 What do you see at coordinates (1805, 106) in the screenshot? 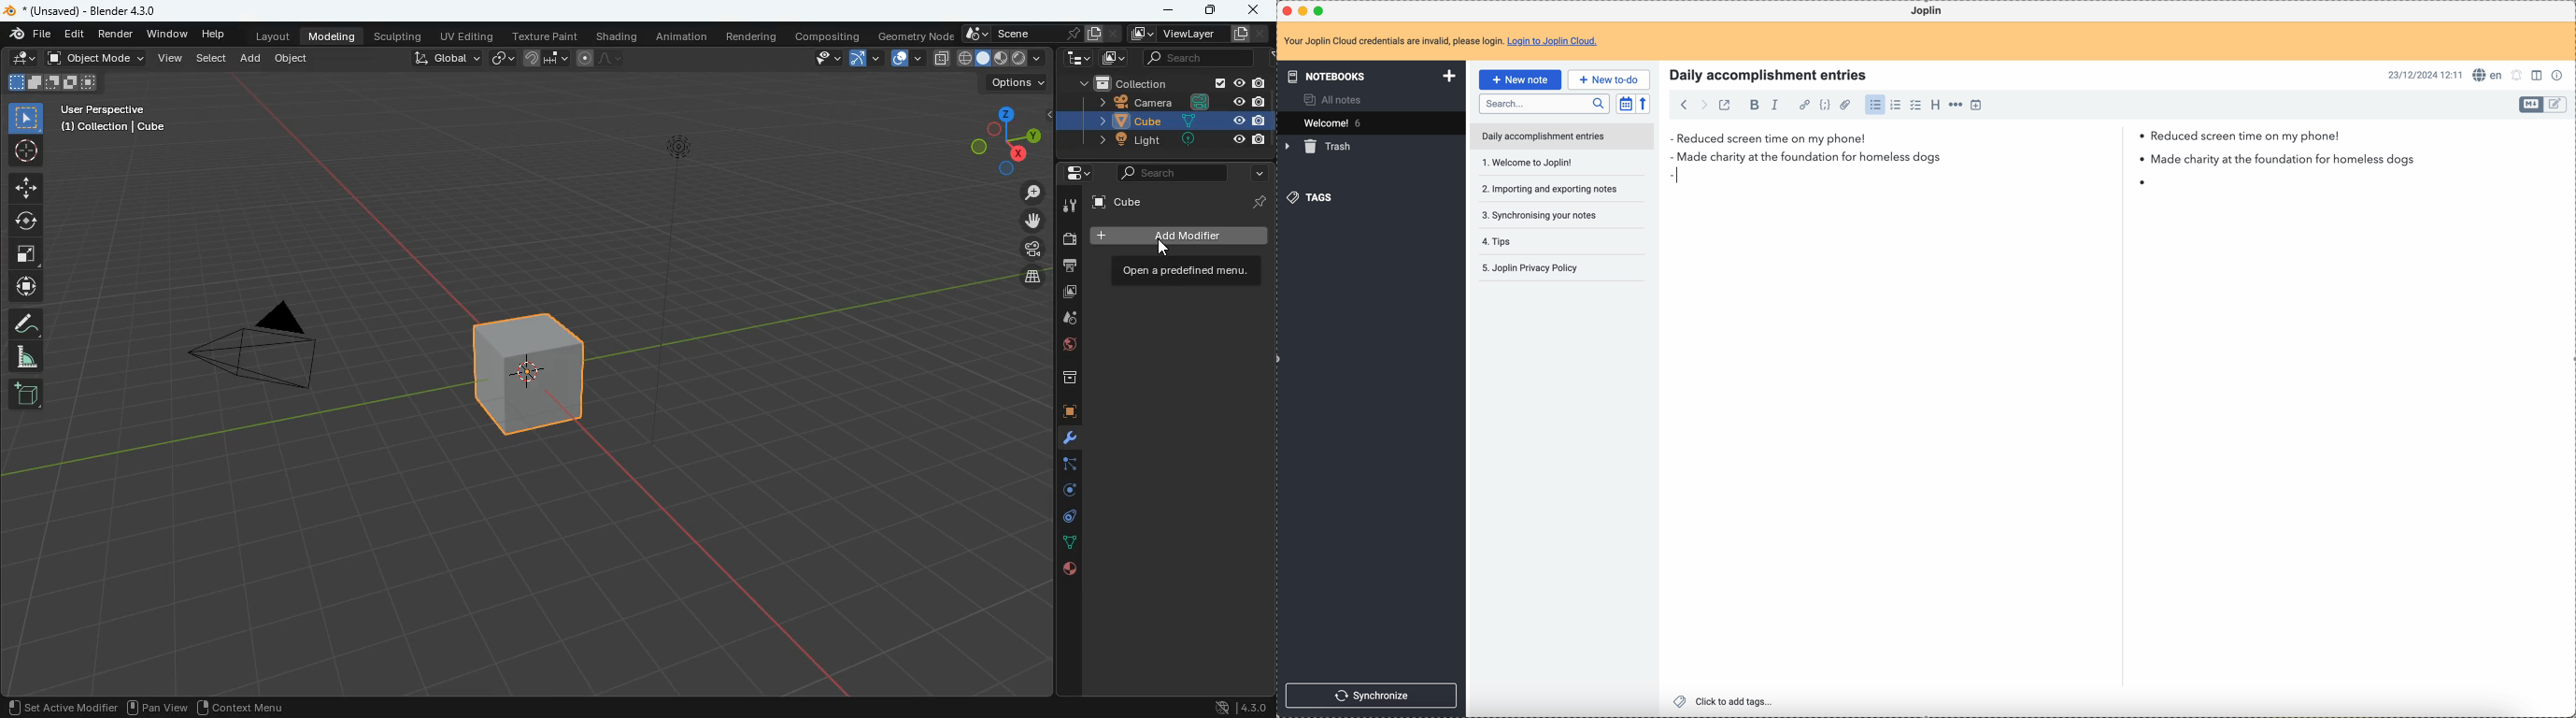
I see `hyperlink` at bounding box center [1805, 106].